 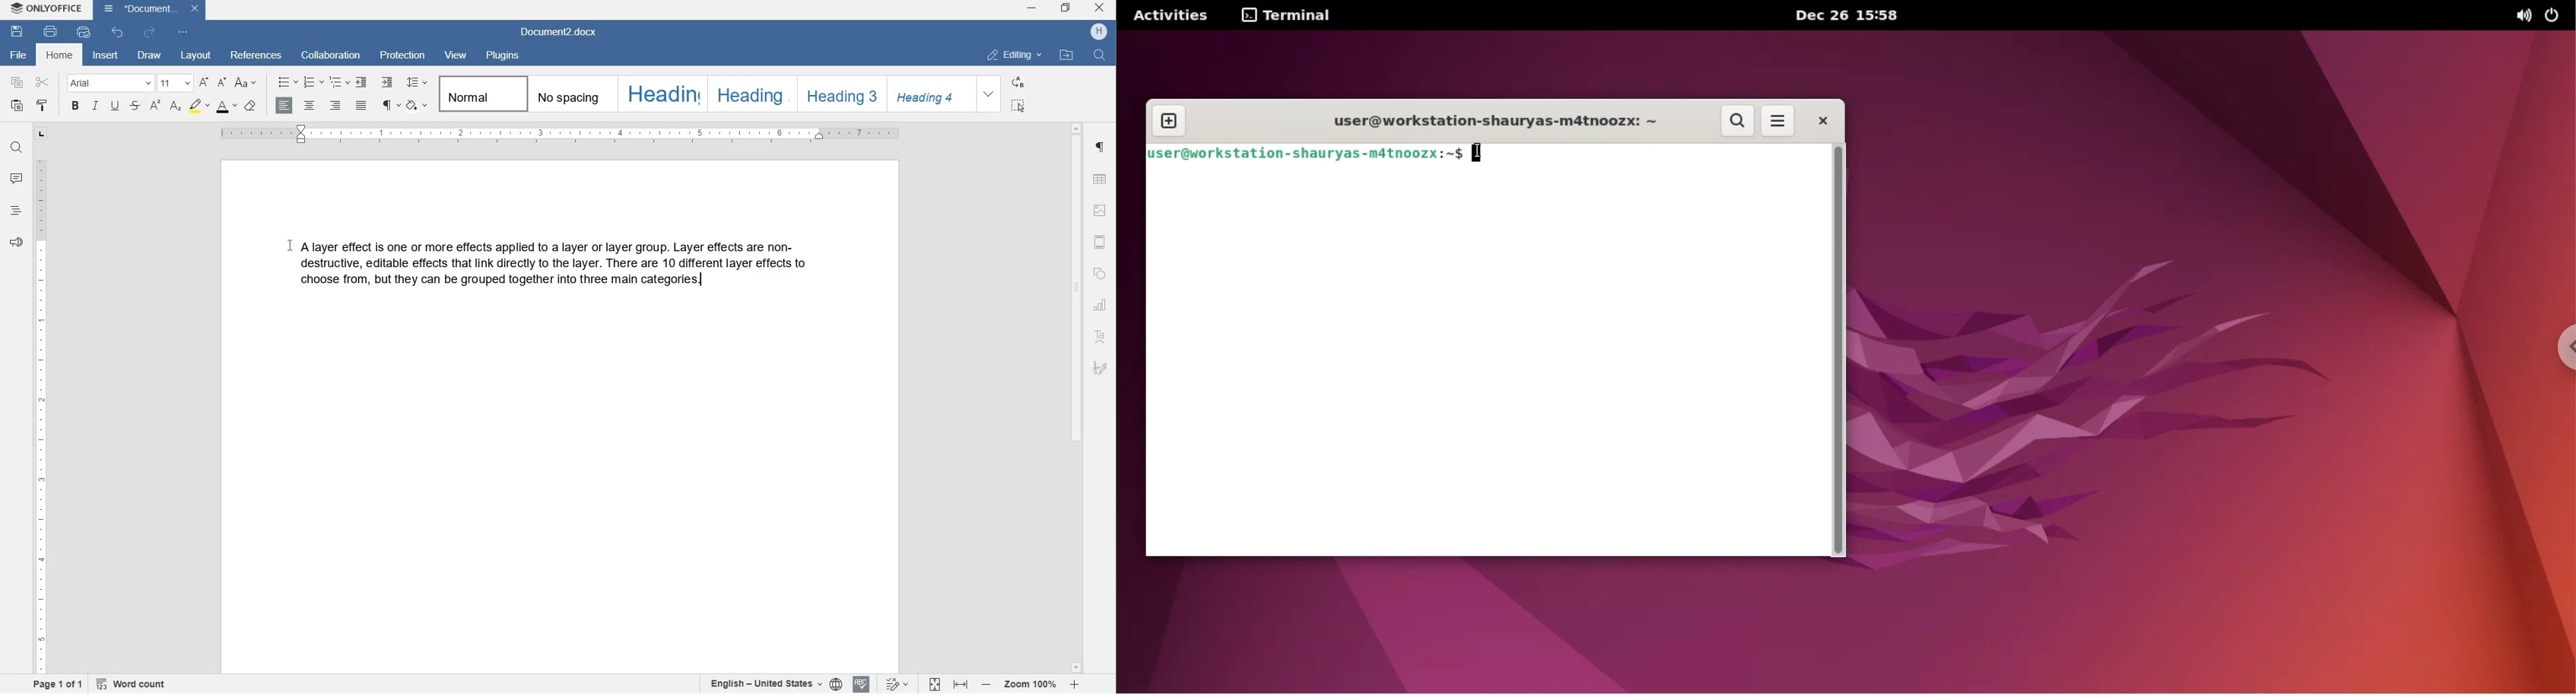 What do you see at coordinates (842, 94) in the screenshot?
I see `heading 3` at bounding box center [842, 94].